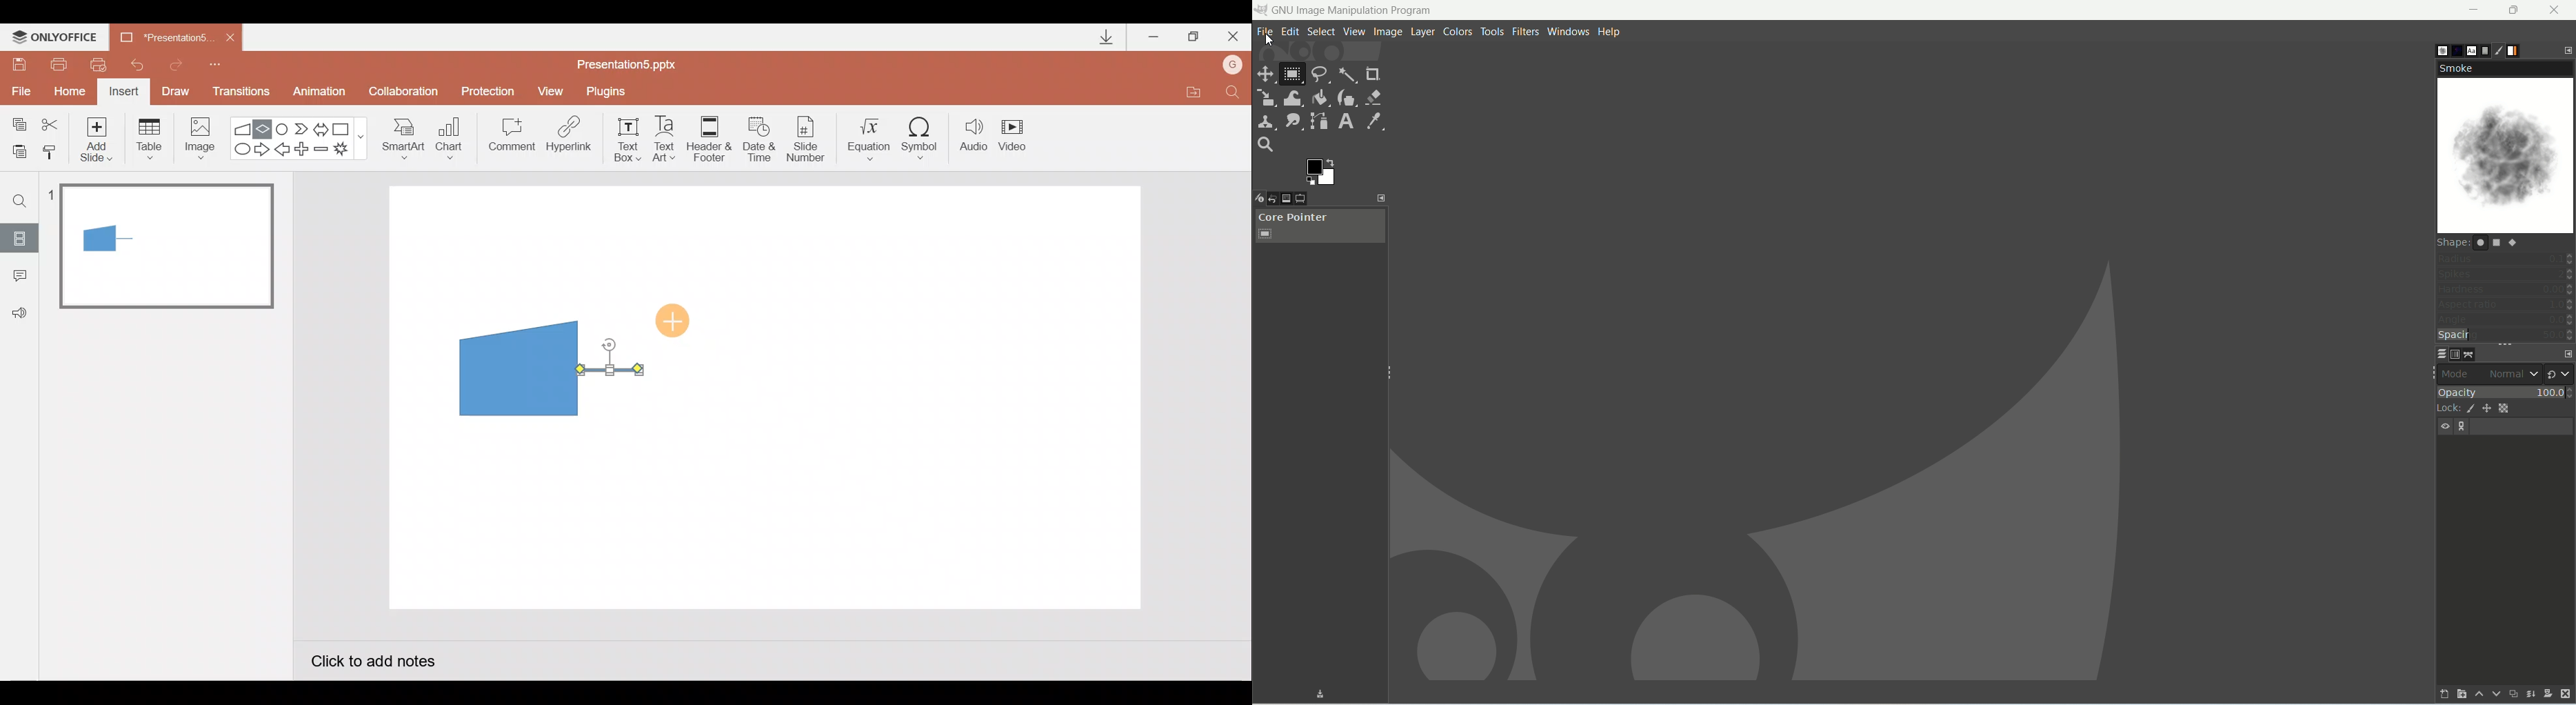  I want to click on Right arrow, so click(264, 148).